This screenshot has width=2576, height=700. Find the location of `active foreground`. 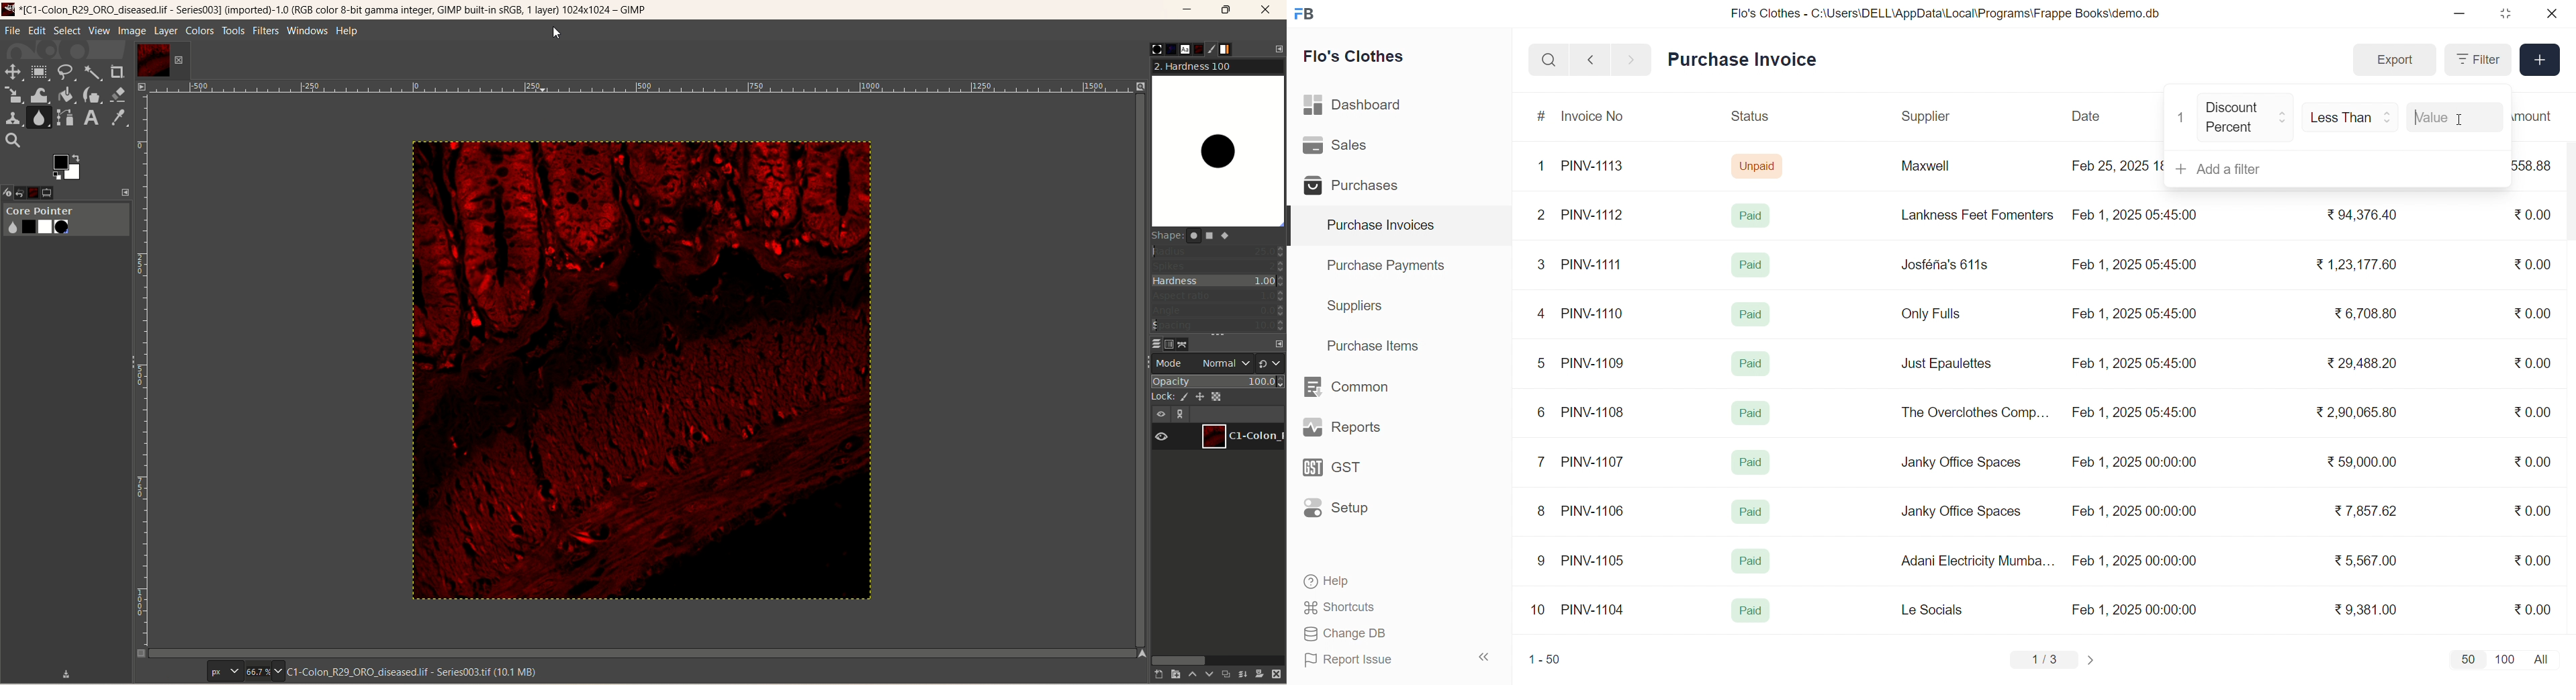

active foreground is located at coordinates (68, 166).